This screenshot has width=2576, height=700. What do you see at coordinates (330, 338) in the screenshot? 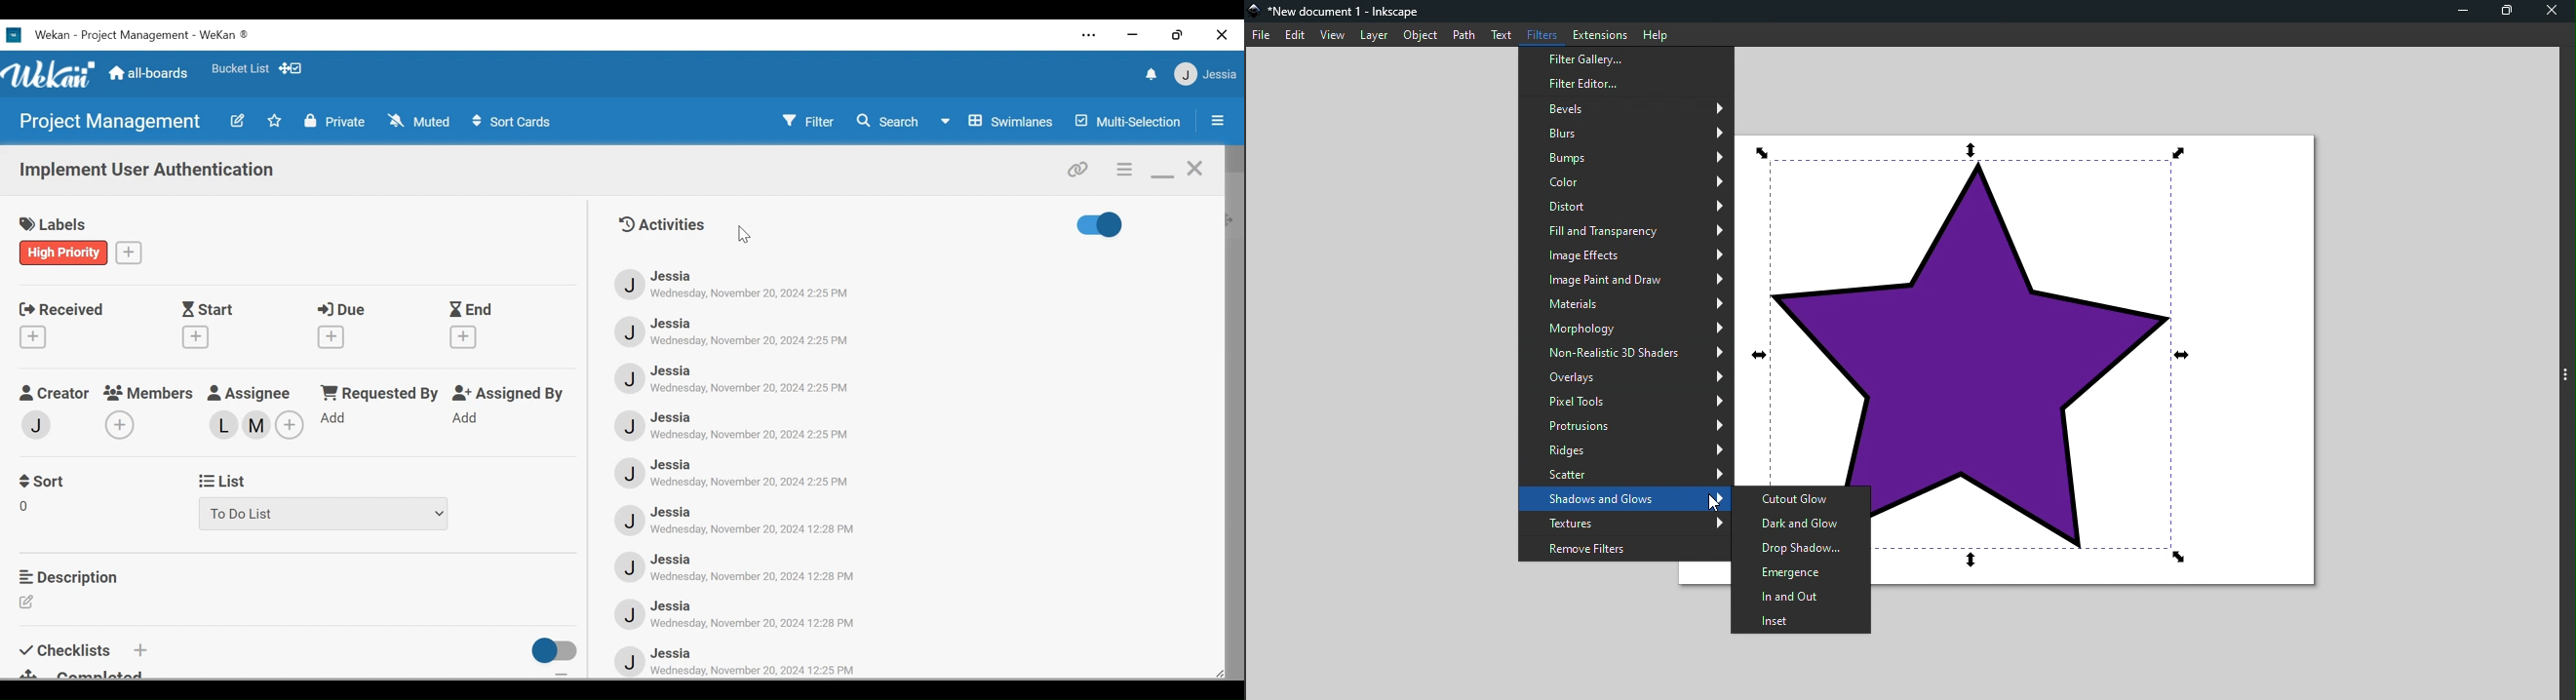
I see `Create Due Date` at bounding box center [330, 338].